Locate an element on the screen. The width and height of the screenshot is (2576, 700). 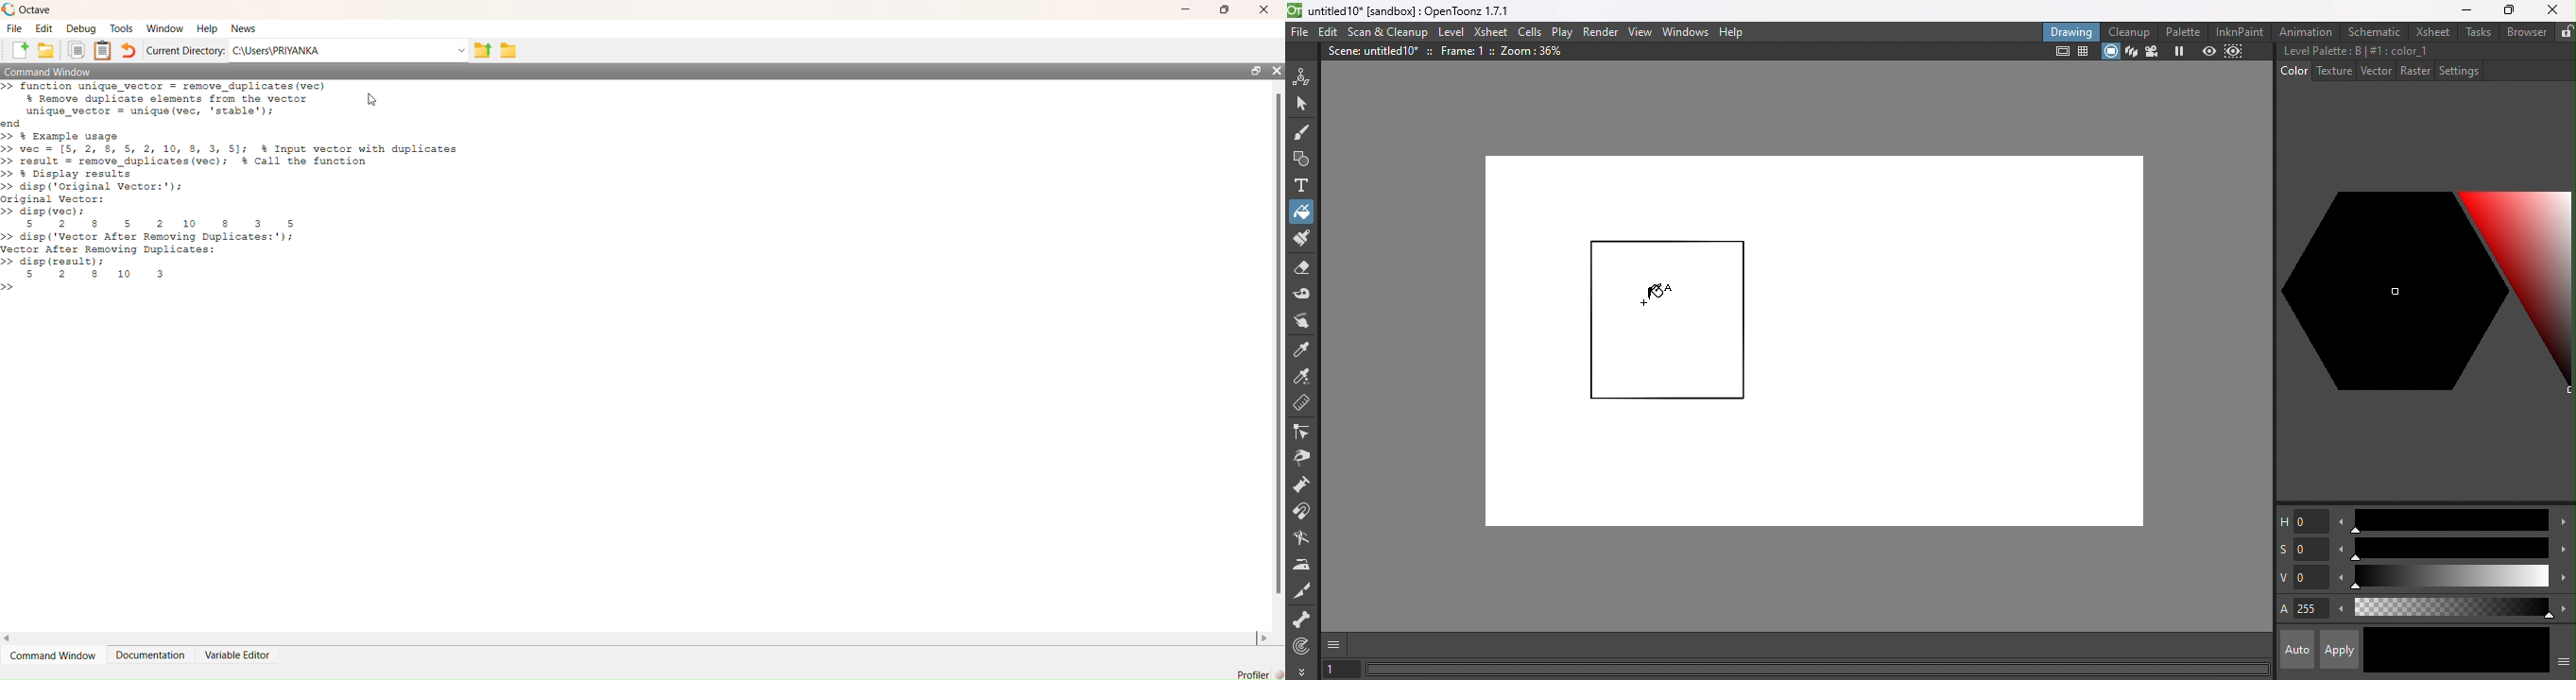
Animate tool is located at coordinates (1304, 76).